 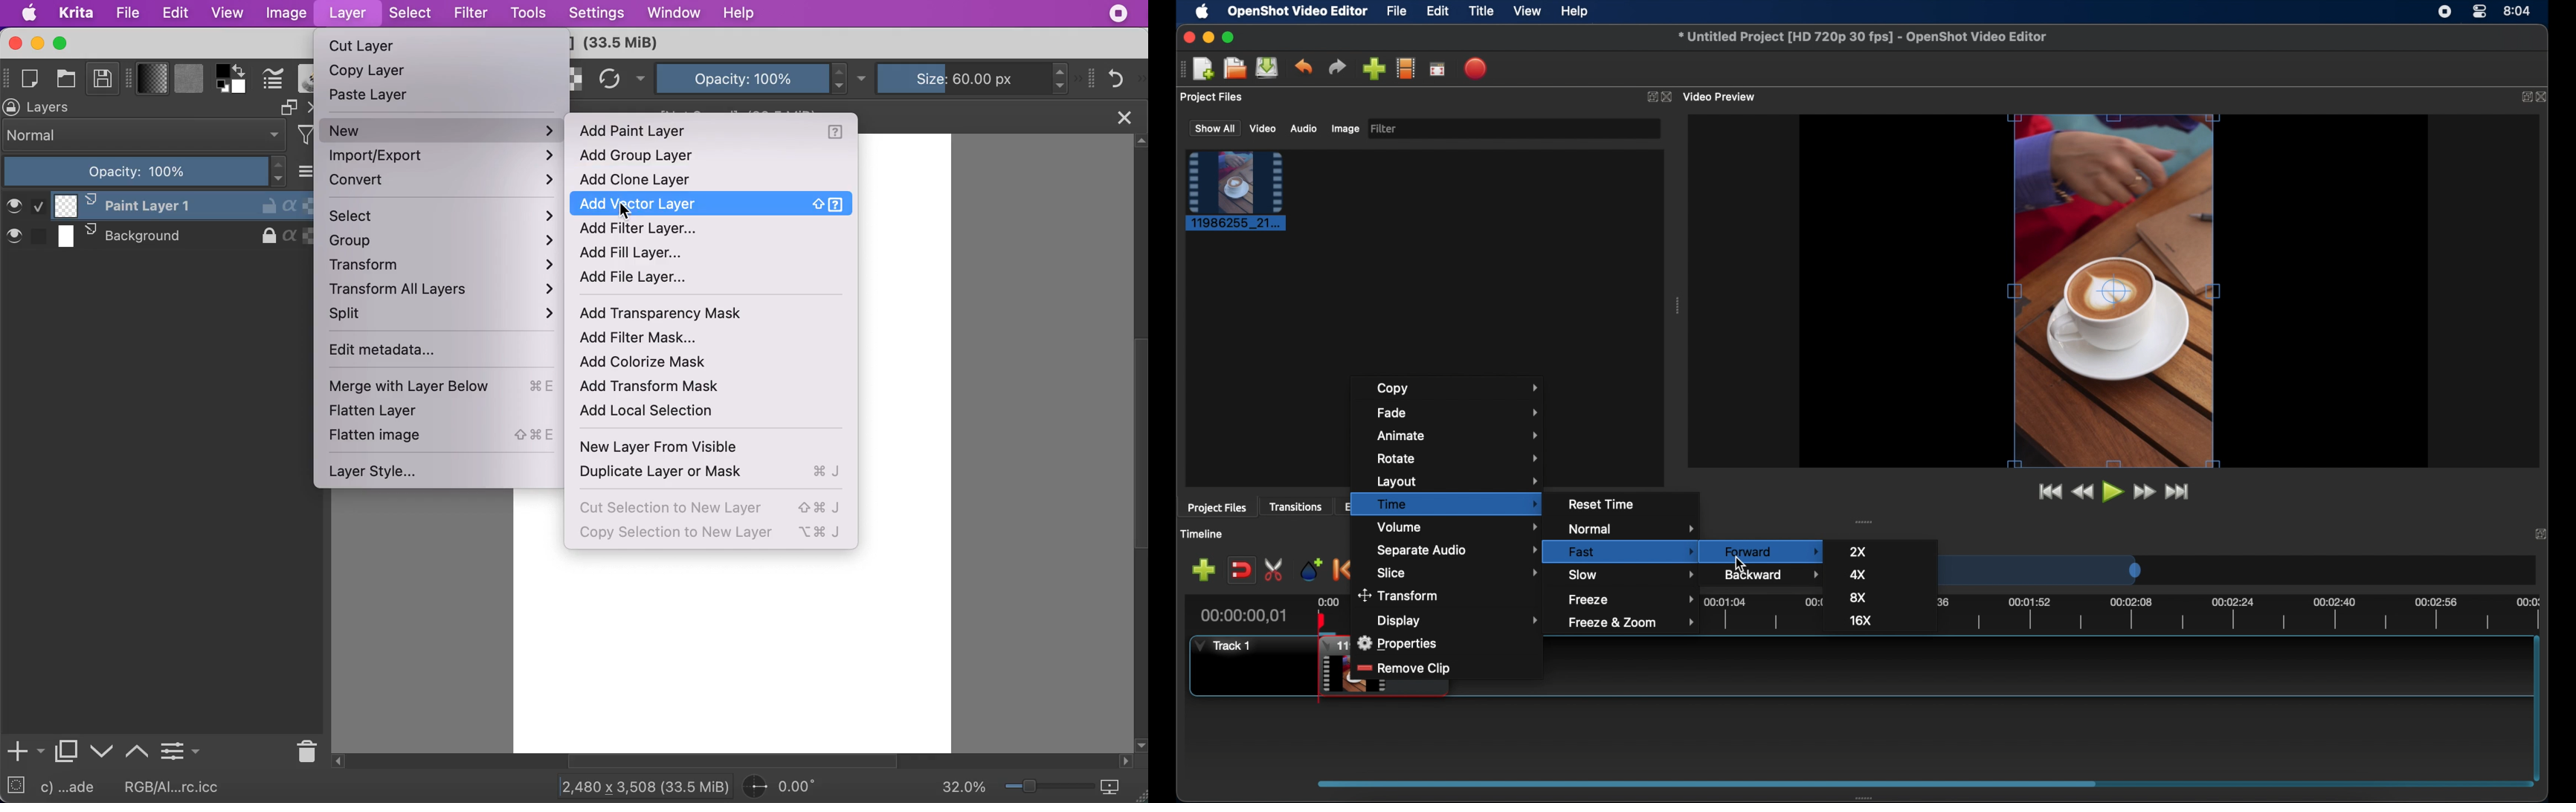 I want to click on set foreground color, so click(x=223, y=70).